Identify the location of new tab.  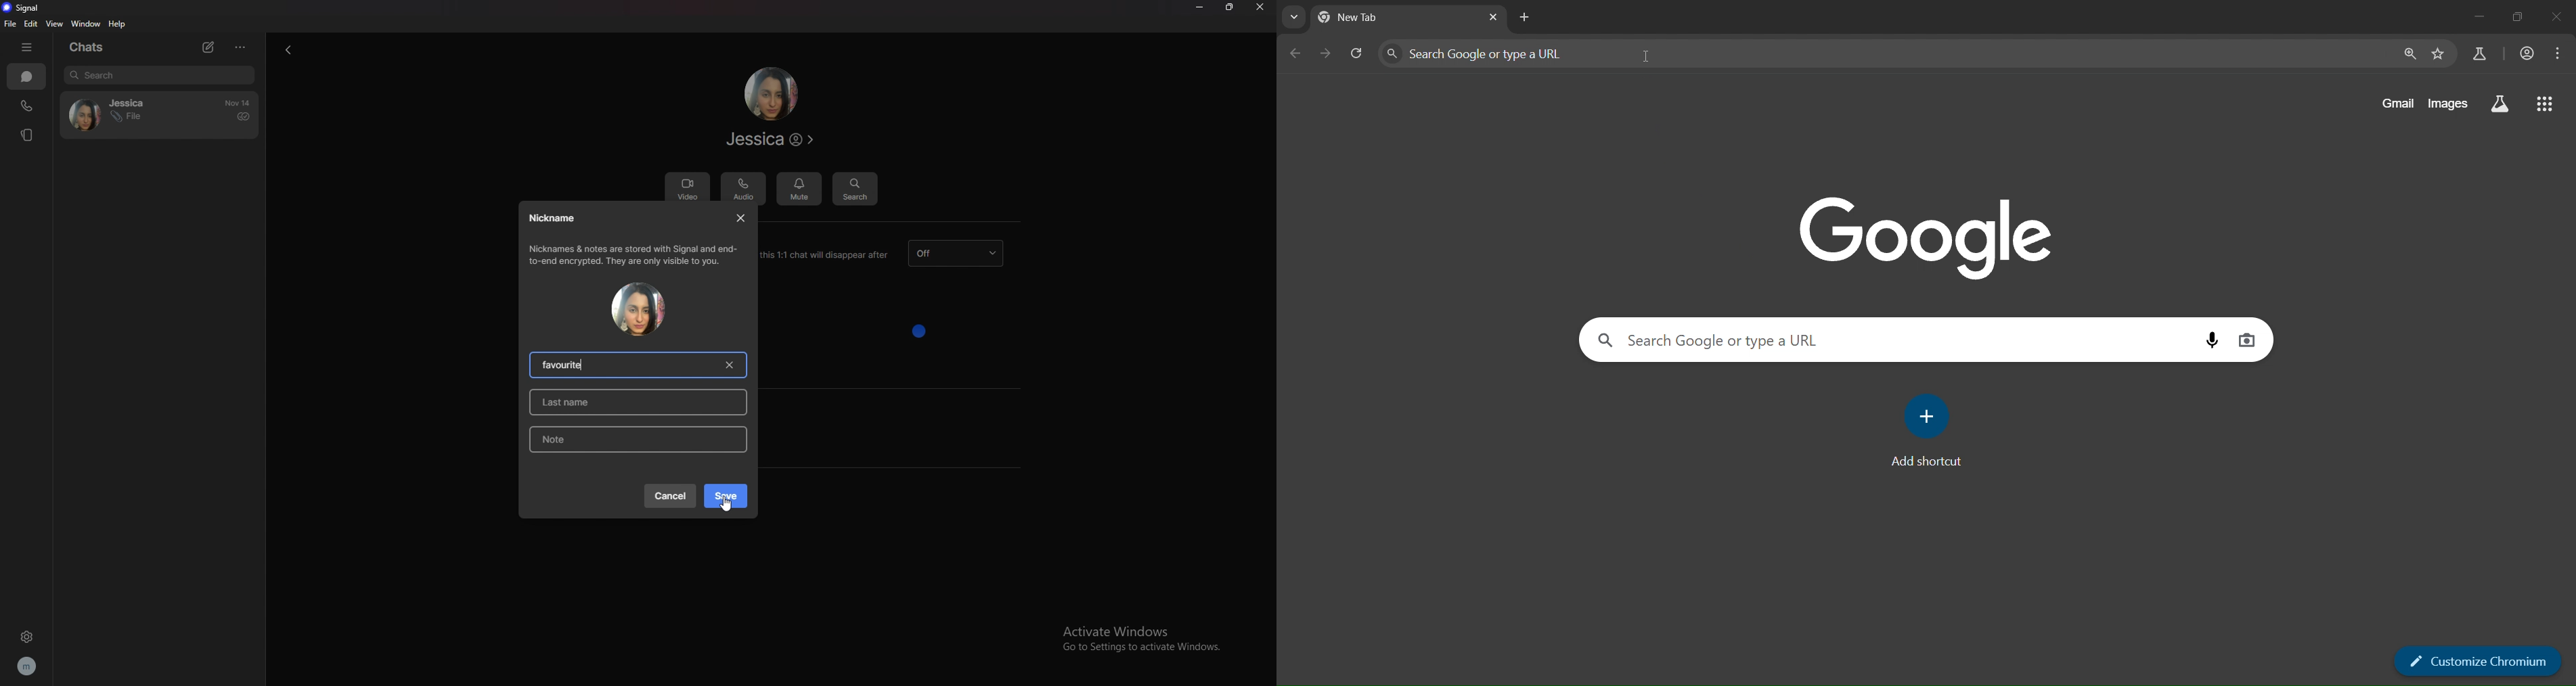
(1527, 18).